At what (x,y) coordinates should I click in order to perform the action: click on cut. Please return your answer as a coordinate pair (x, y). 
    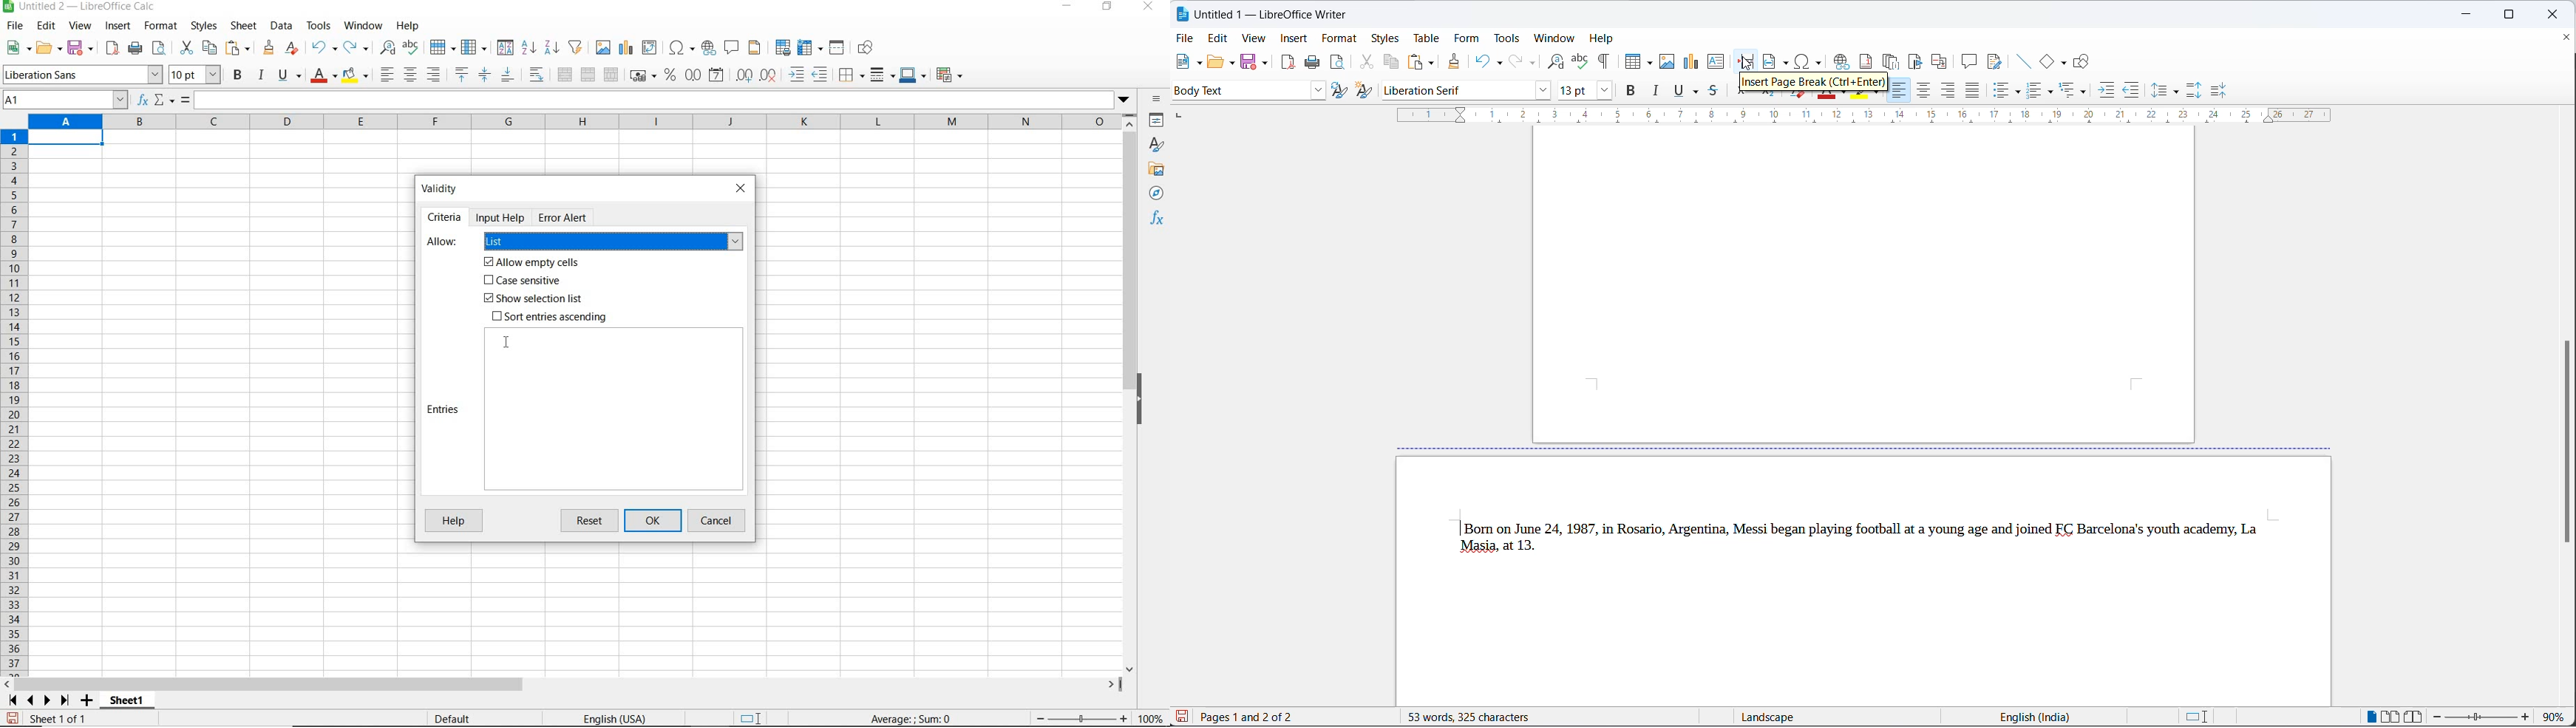
    Looking at the image, I should click on (1363, 63).